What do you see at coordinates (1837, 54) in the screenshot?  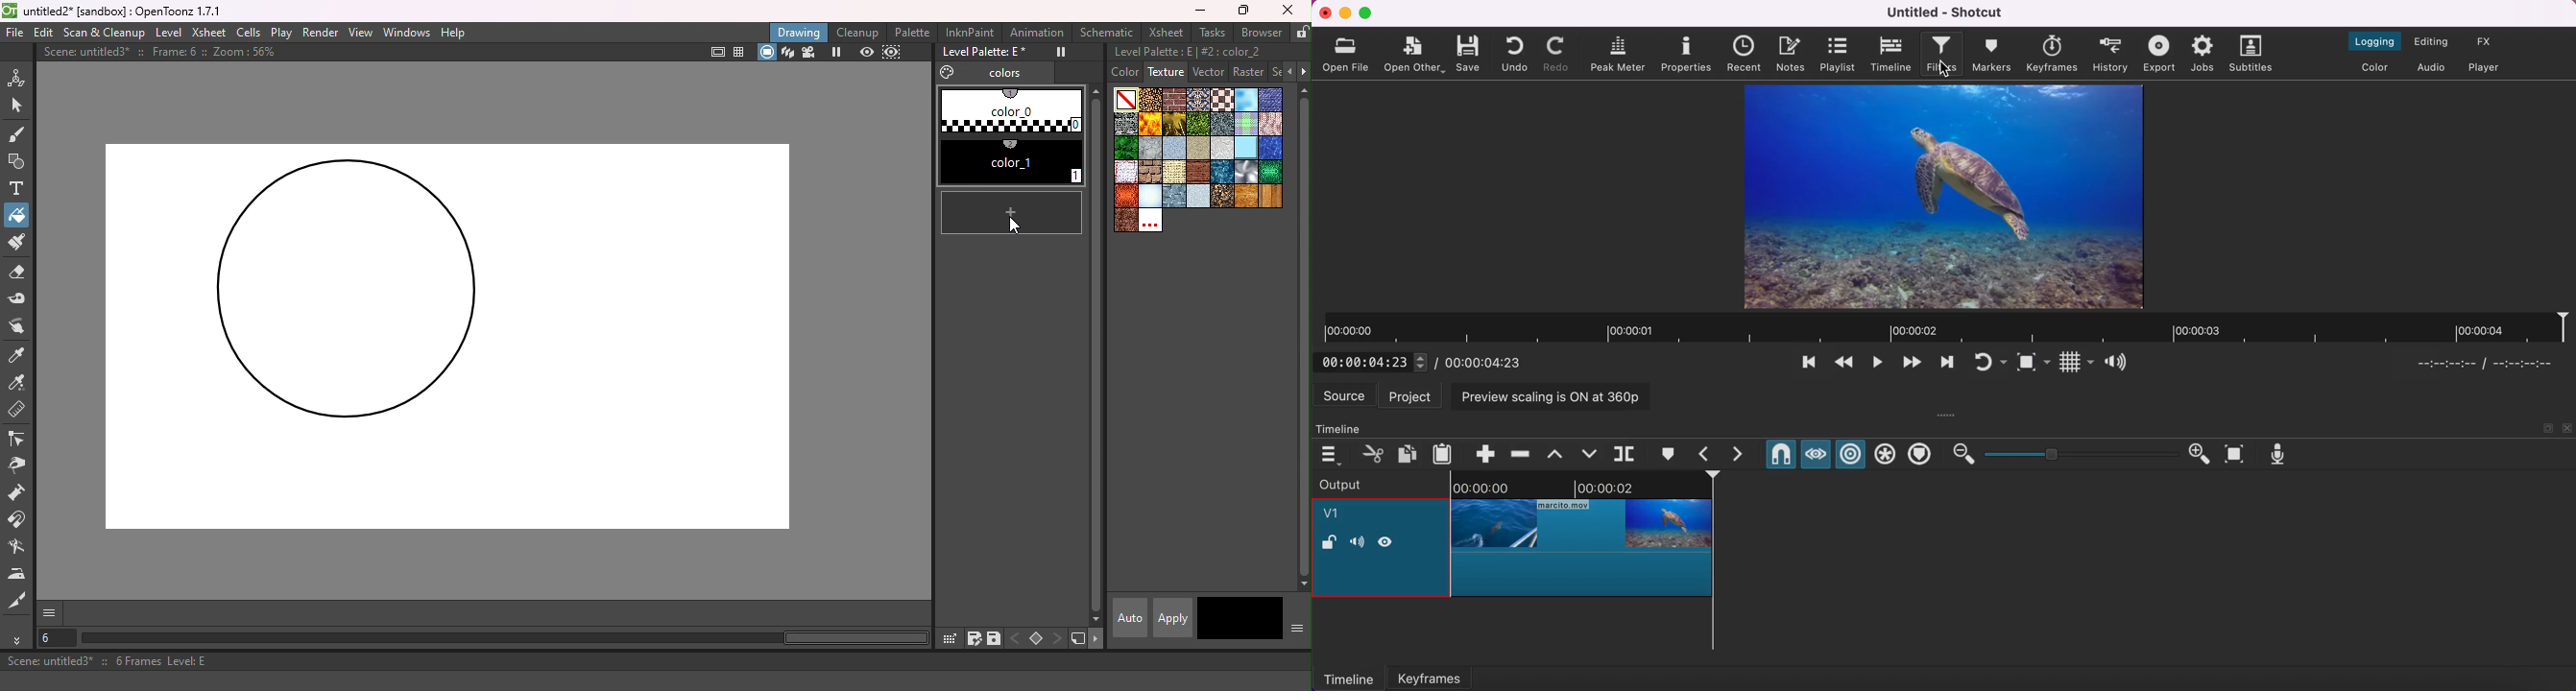 I see `playlist` at bounding box center [1837, 54].